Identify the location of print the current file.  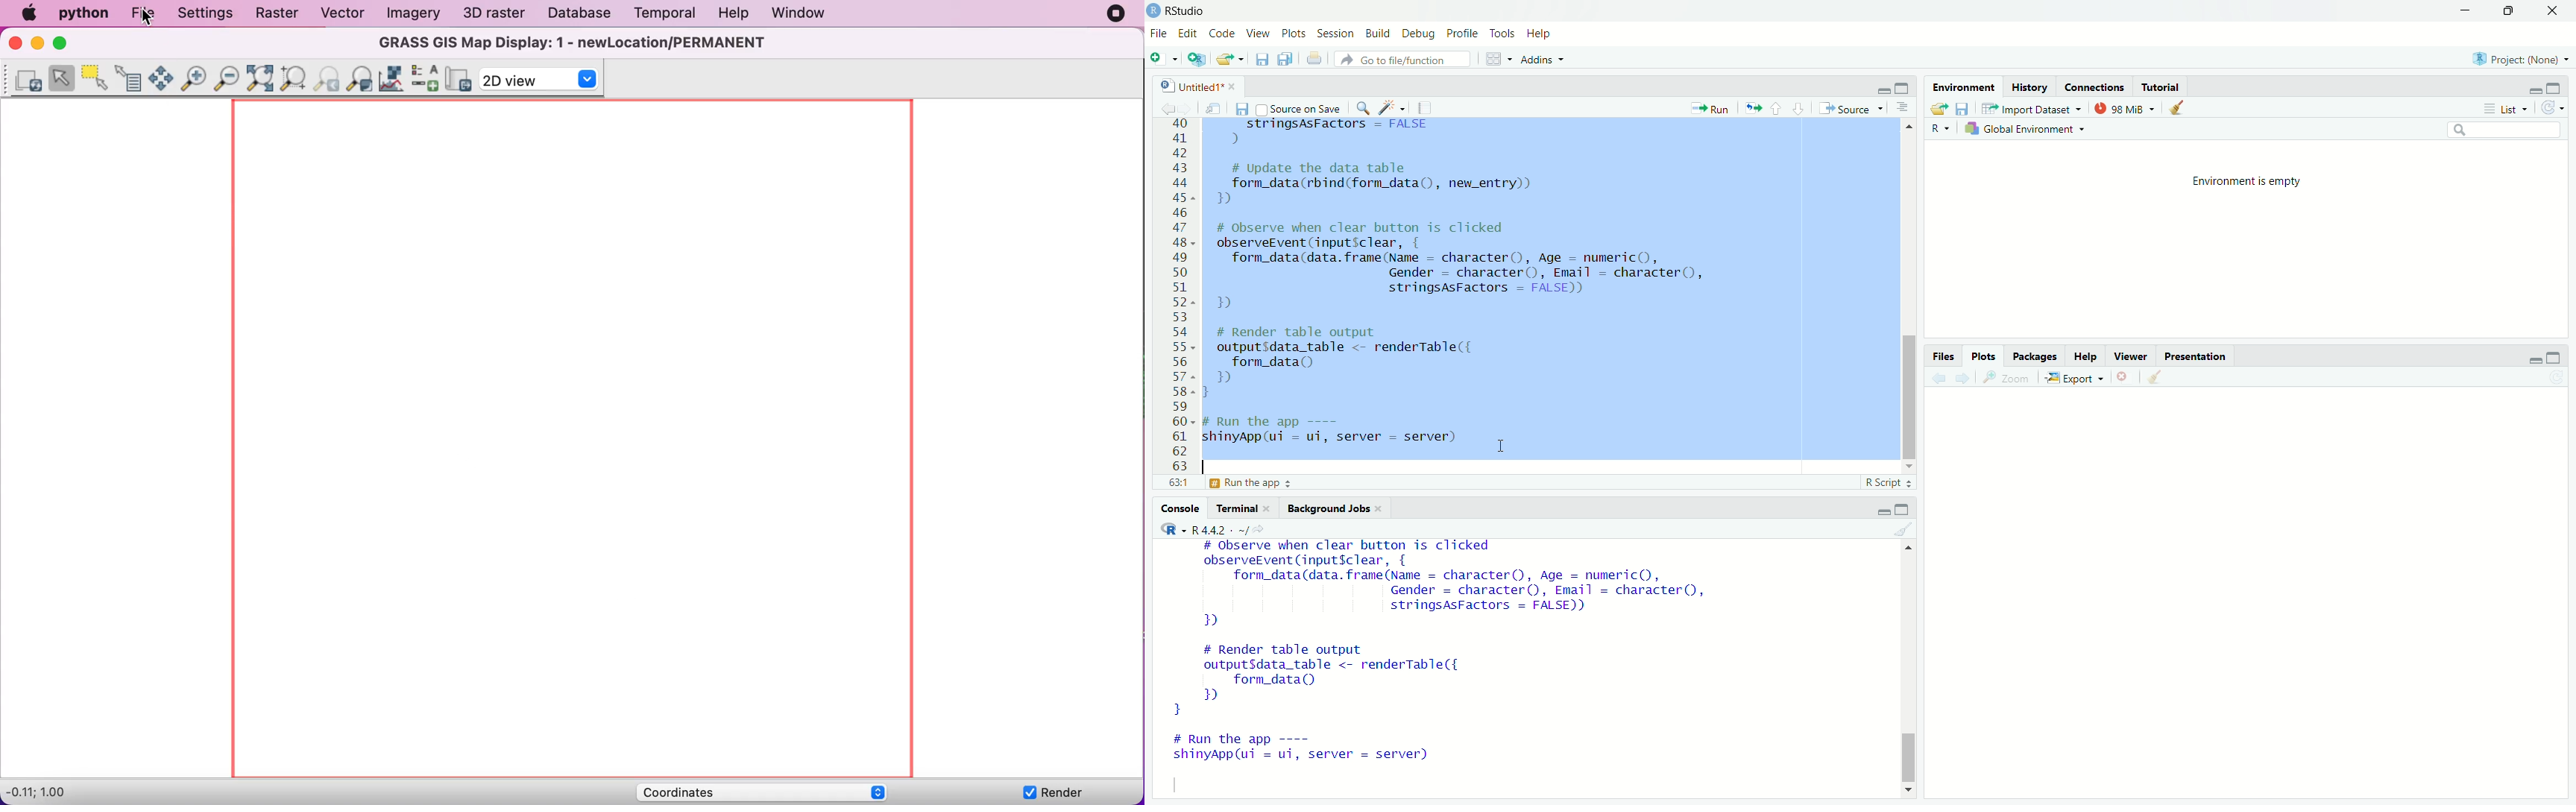
(1313, 59).